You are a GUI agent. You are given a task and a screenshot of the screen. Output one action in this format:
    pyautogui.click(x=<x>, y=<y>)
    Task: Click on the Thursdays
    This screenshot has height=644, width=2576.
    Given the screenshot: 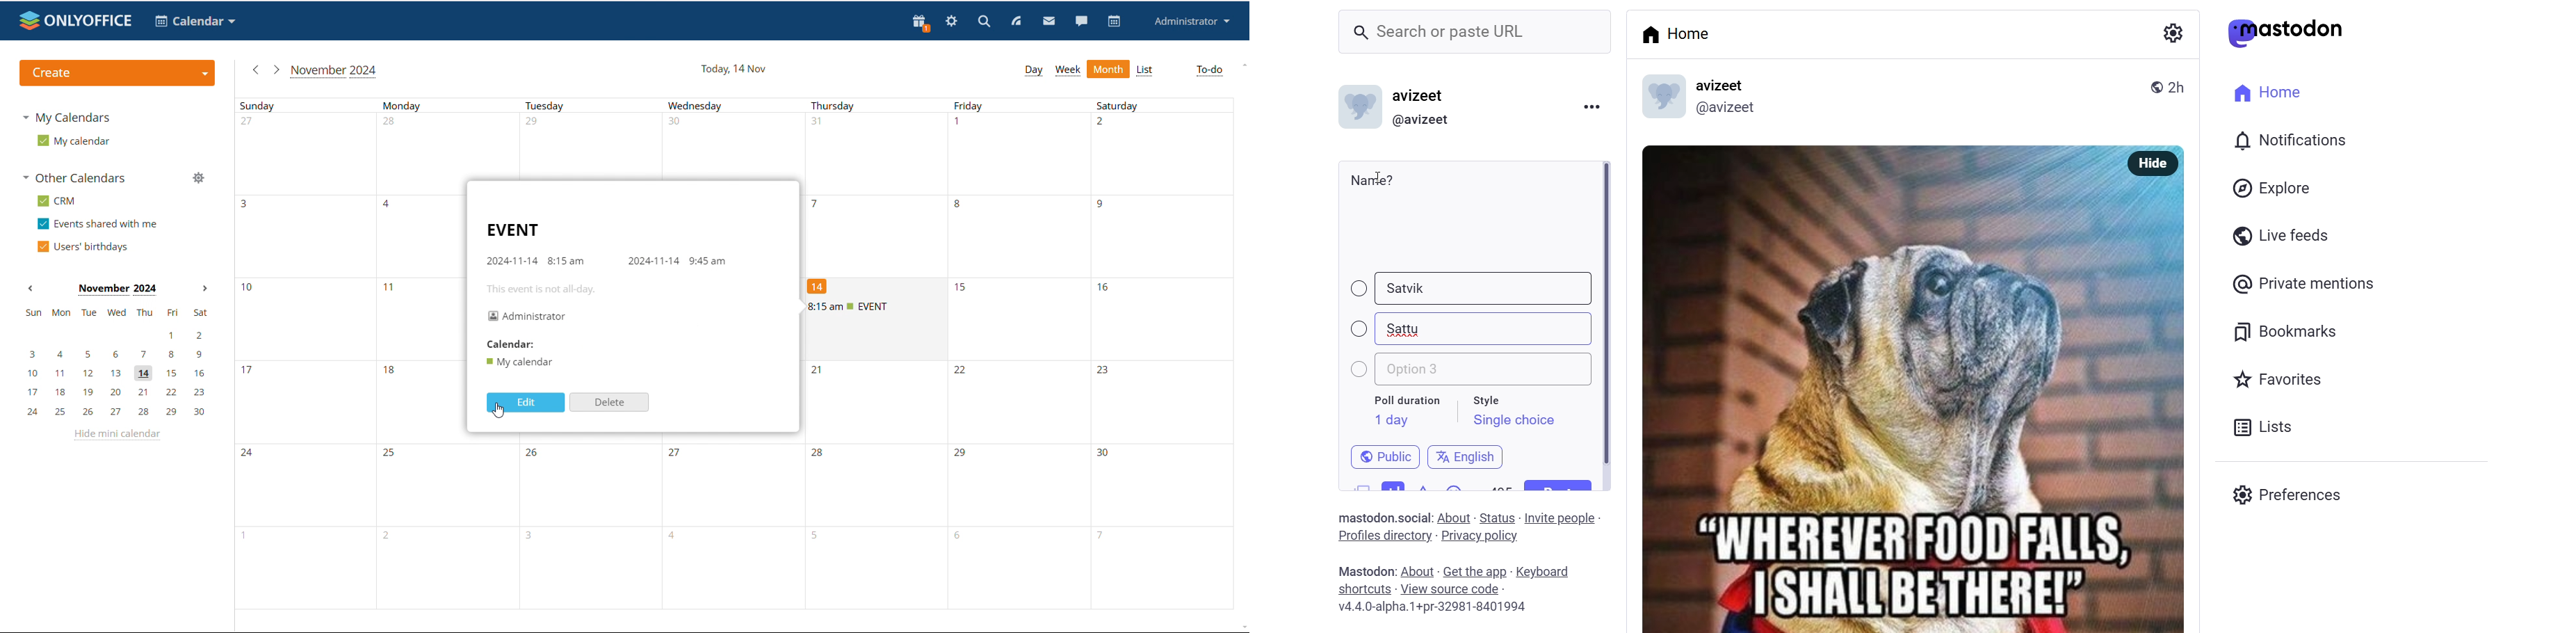 What is the action you would take?
    pyautogui.click(x=1027, y=401)
    